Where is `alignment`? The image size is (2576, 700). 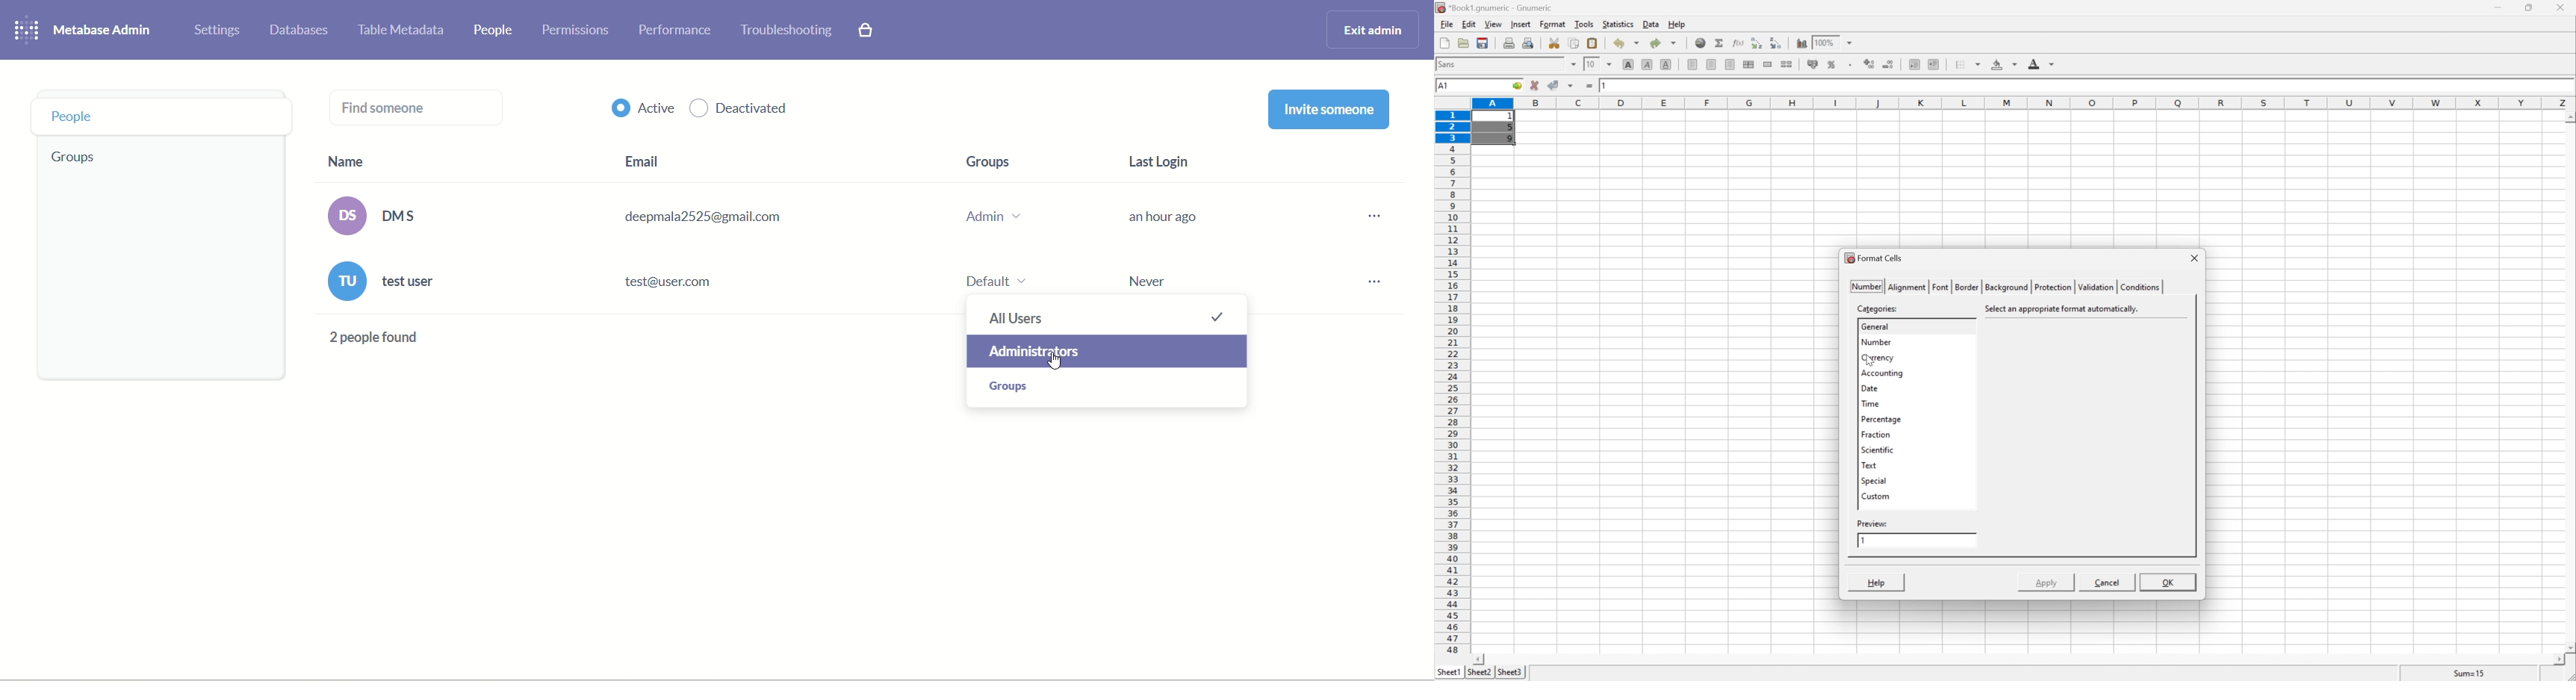
alignment is located at coordinates (1908, 287).